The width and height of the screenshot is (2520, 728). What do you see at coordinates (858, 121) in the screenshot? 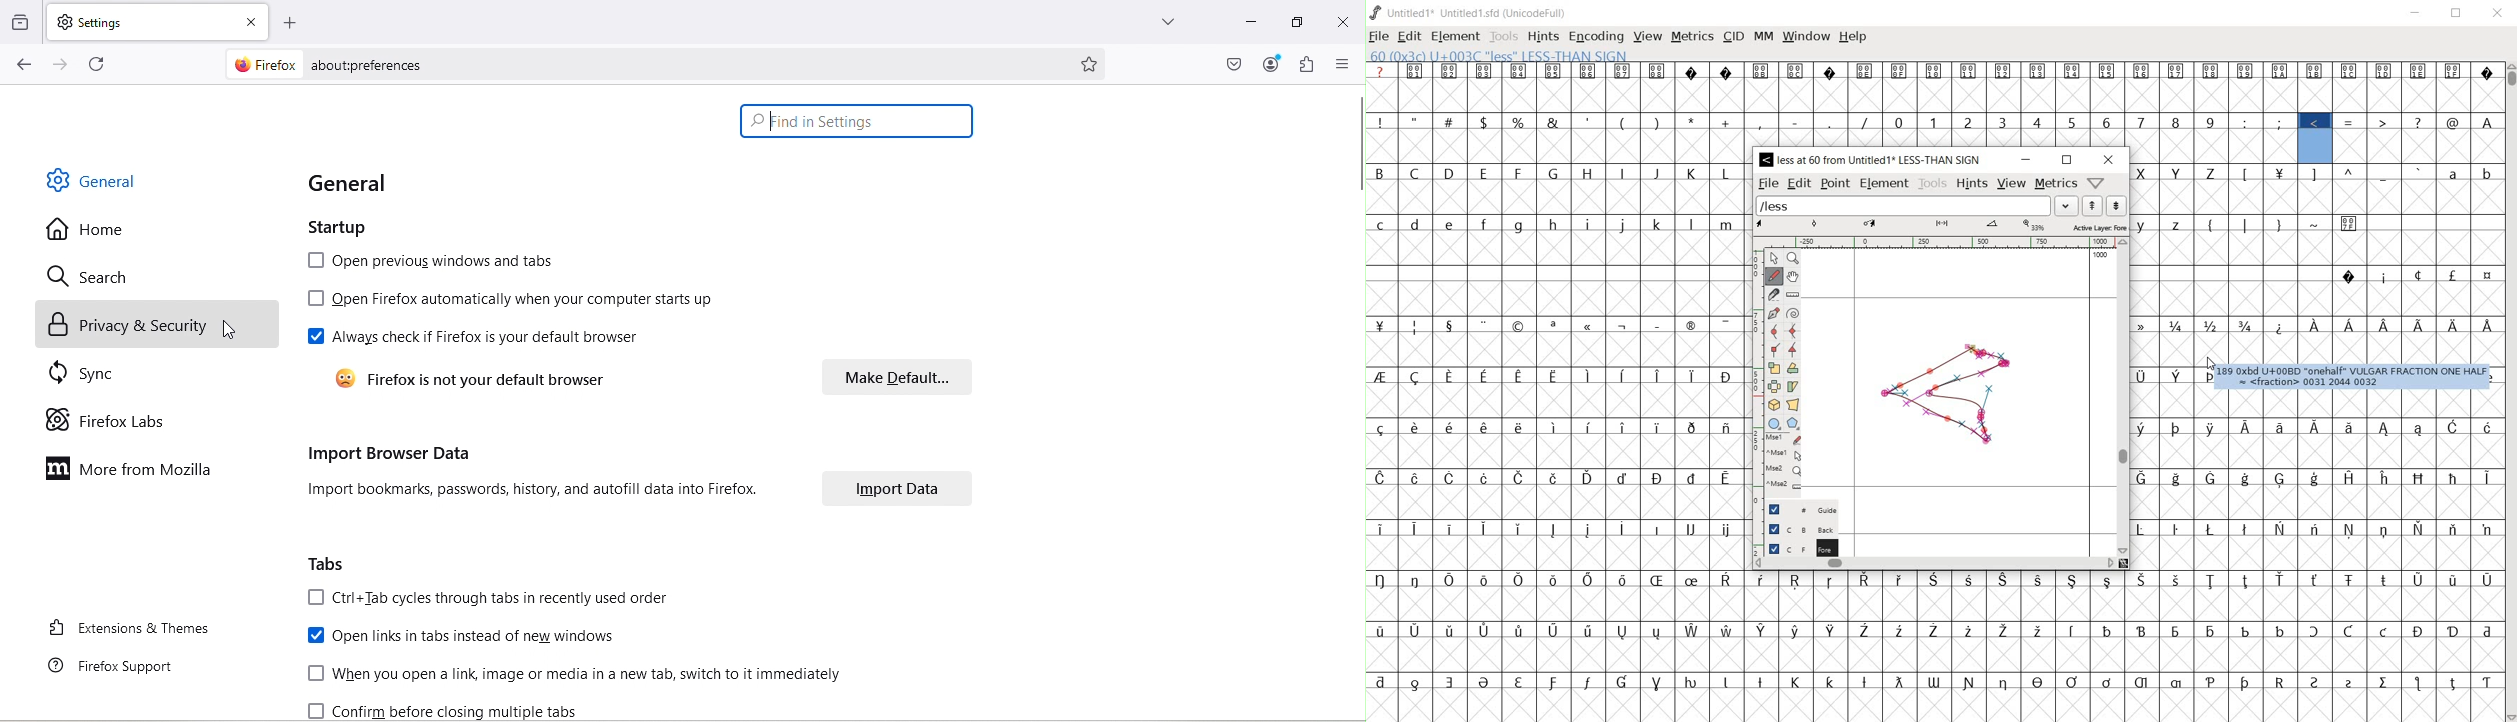
I see `Search bar` at bounding box center [858, 121].